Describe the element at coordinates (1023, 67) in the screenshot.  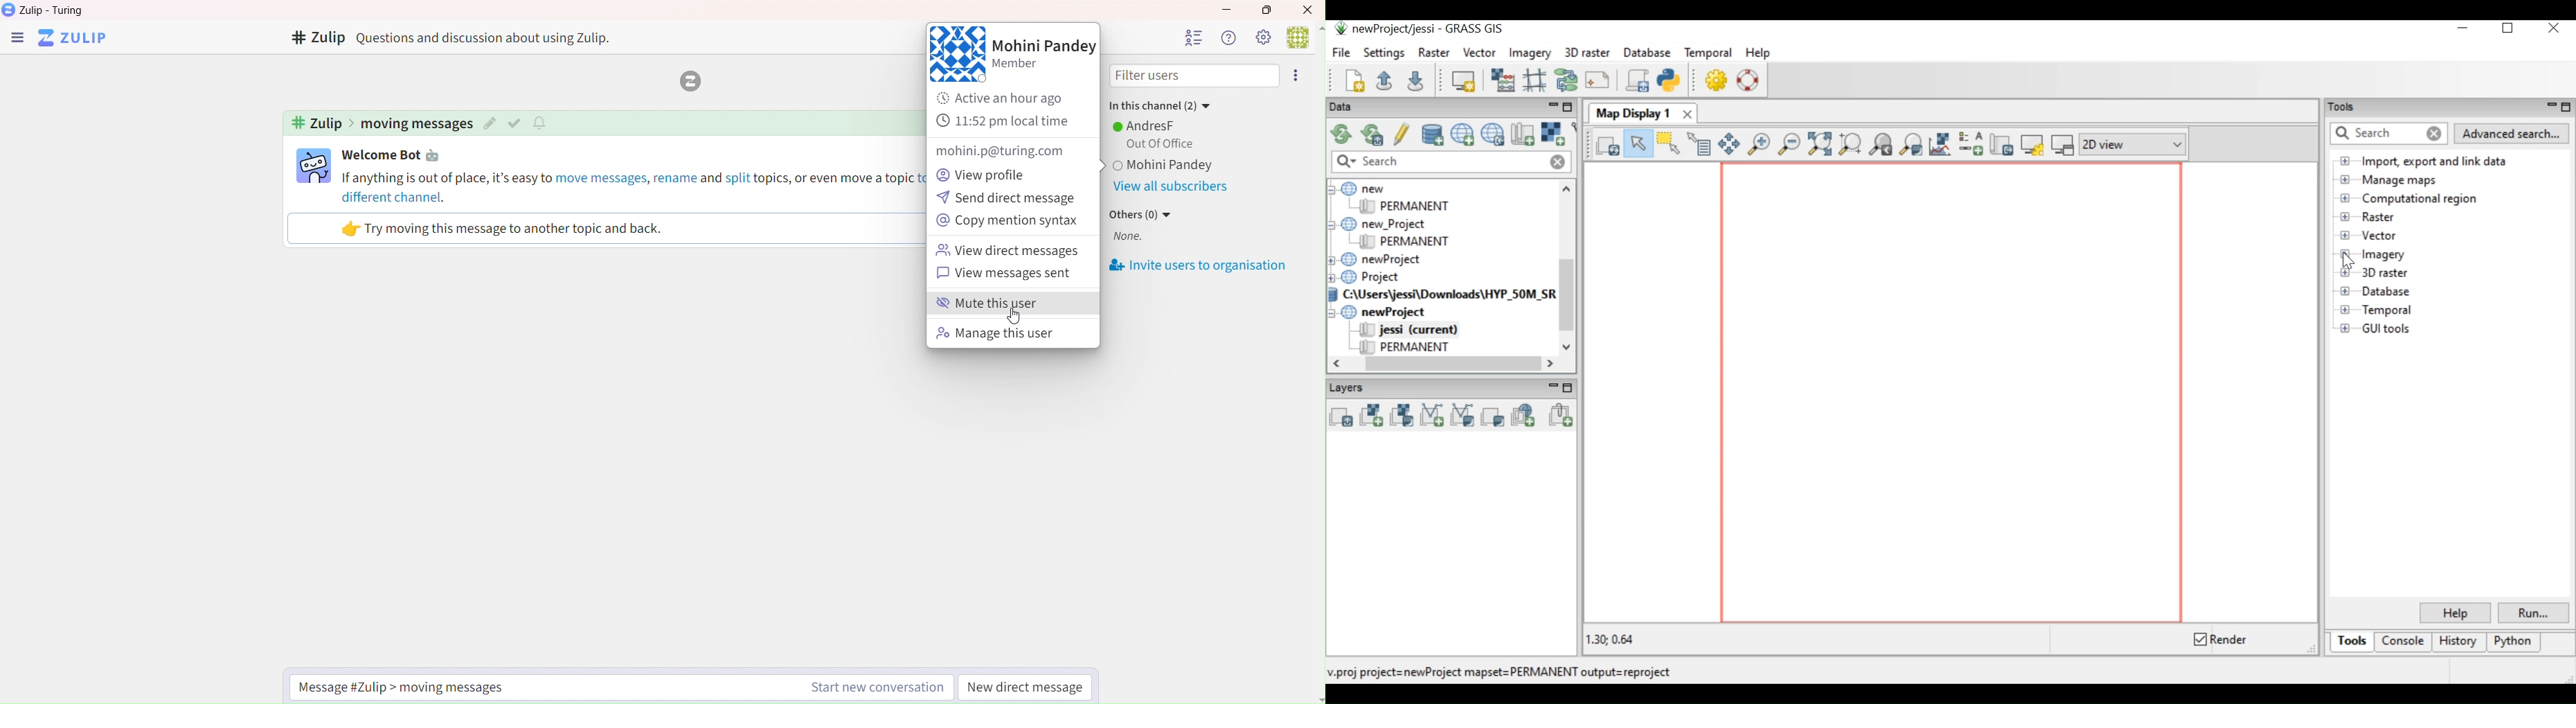
I see `Member` at that location.